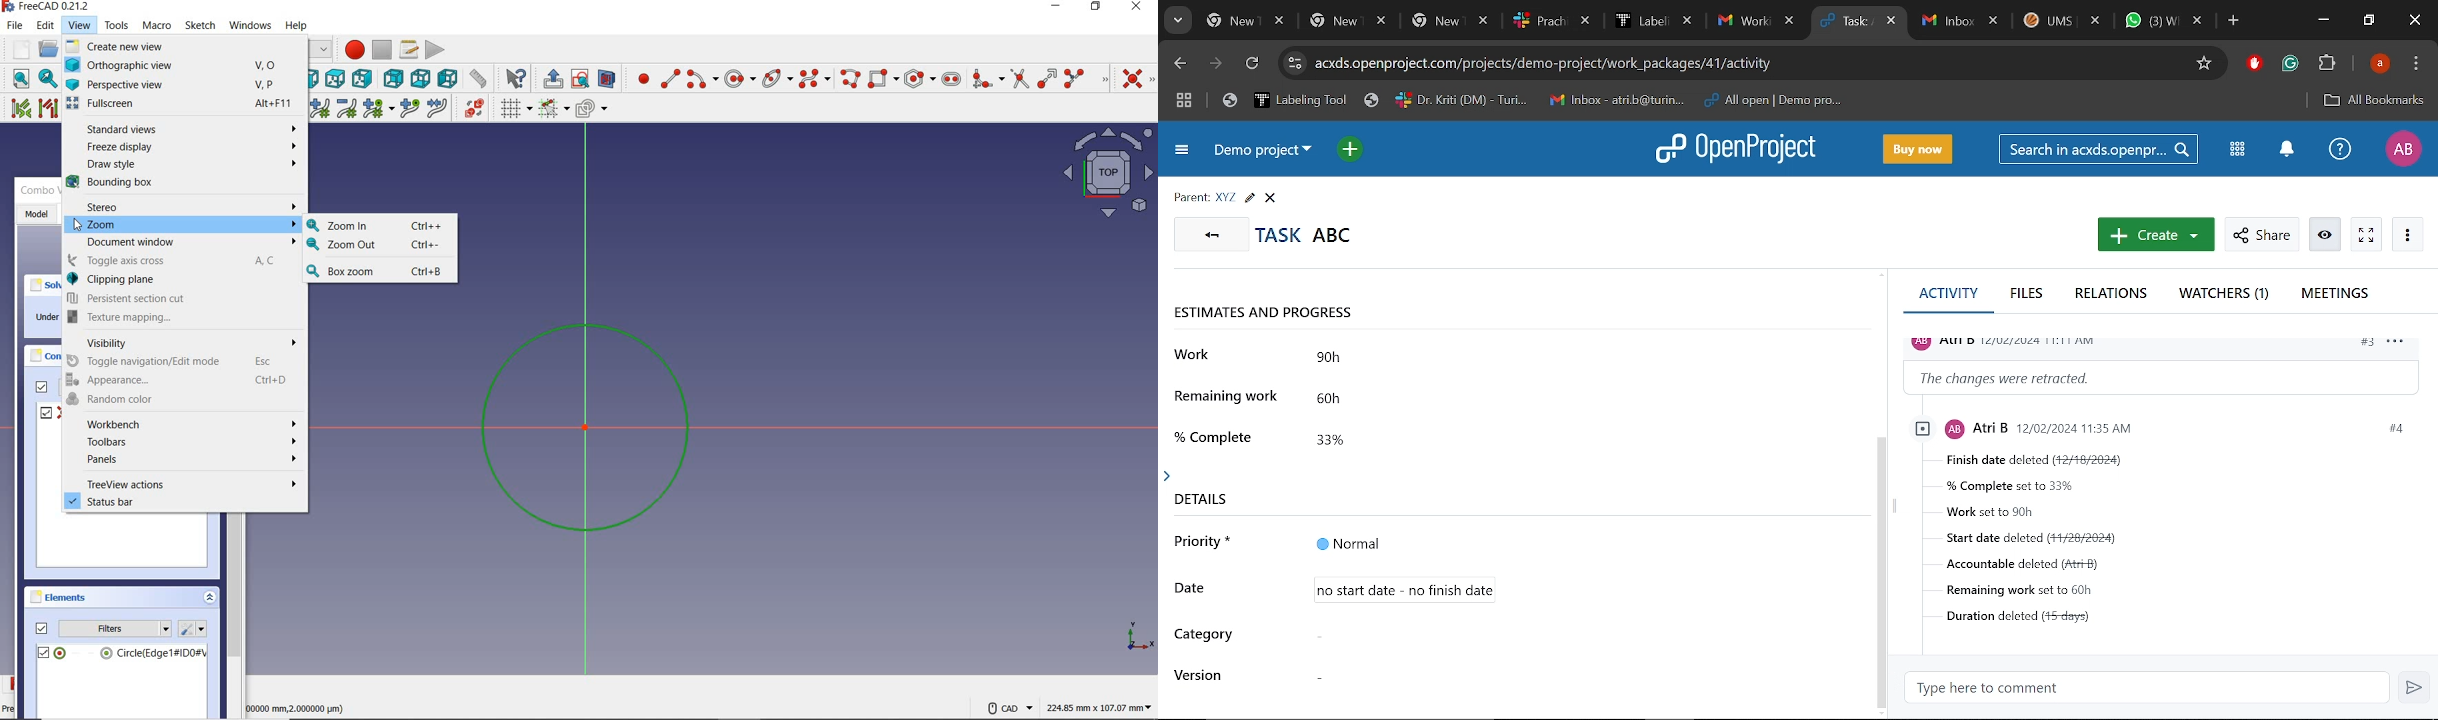 The image size is (2464, 728). Describe the element at coordinates (1352, 152) in the screenshot. I see `Open quick add menu` at that location.